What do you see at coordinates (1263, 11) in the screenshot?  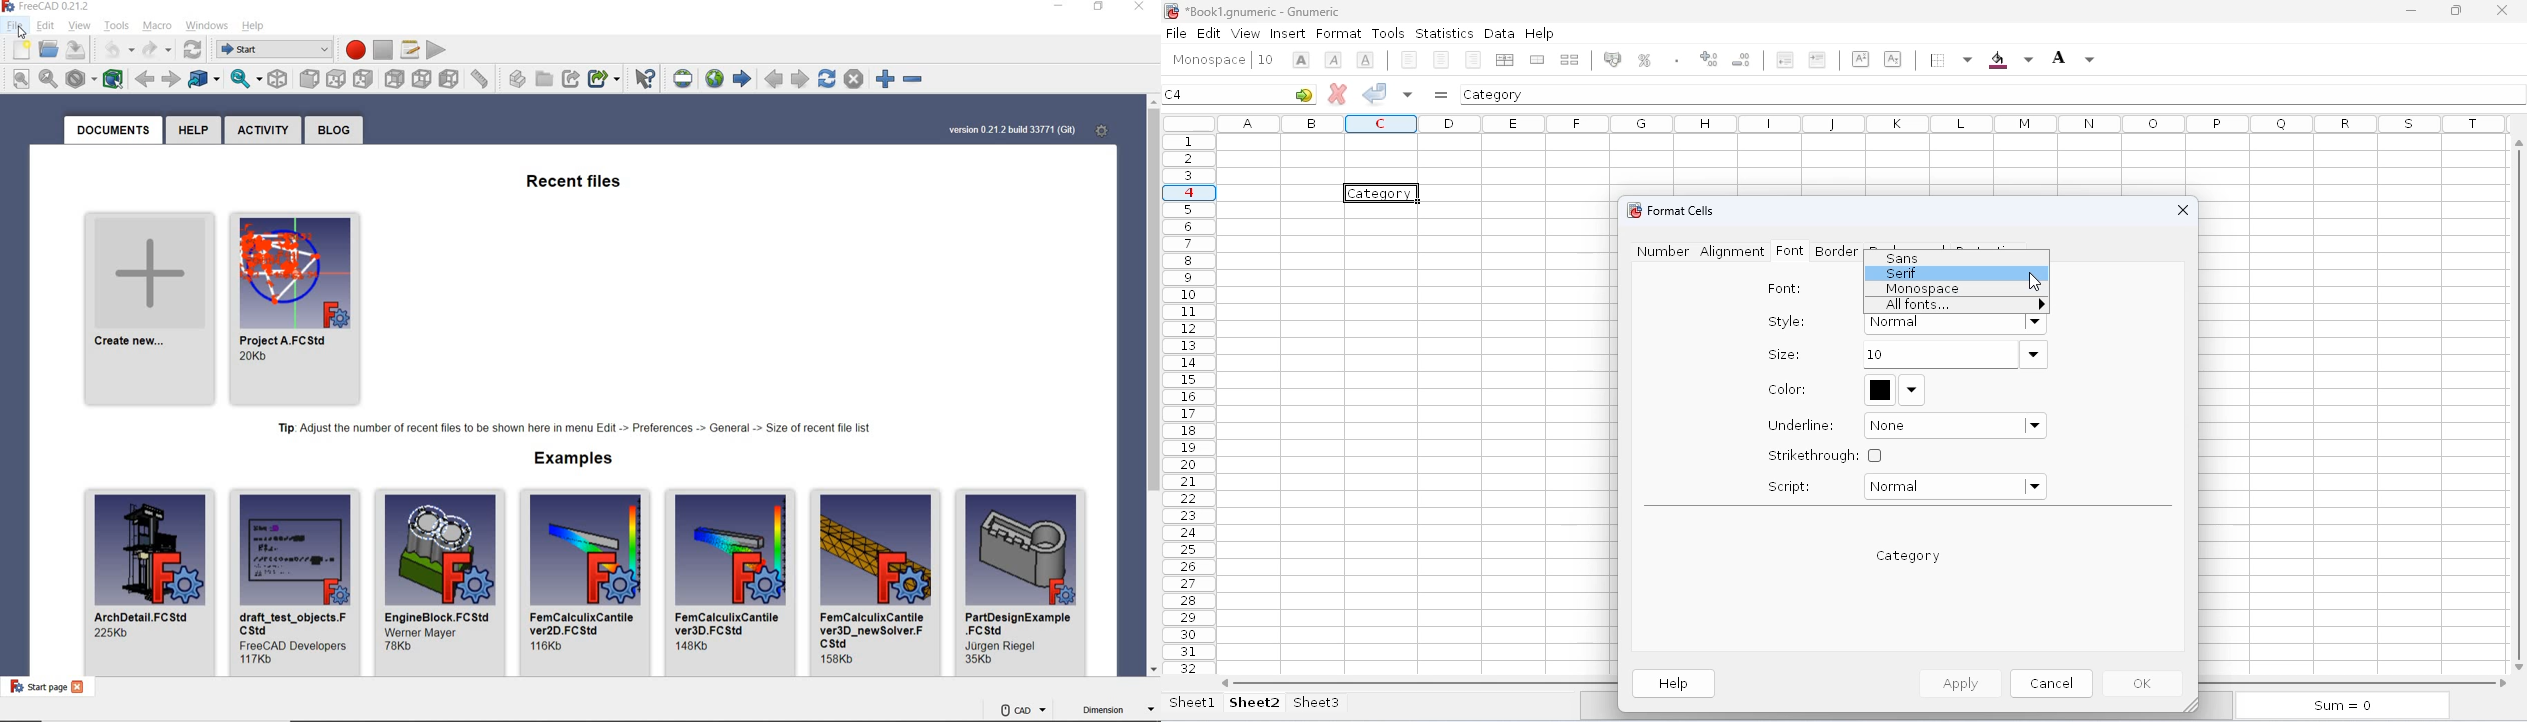 I see `title` at bounding box center [1263, 11].